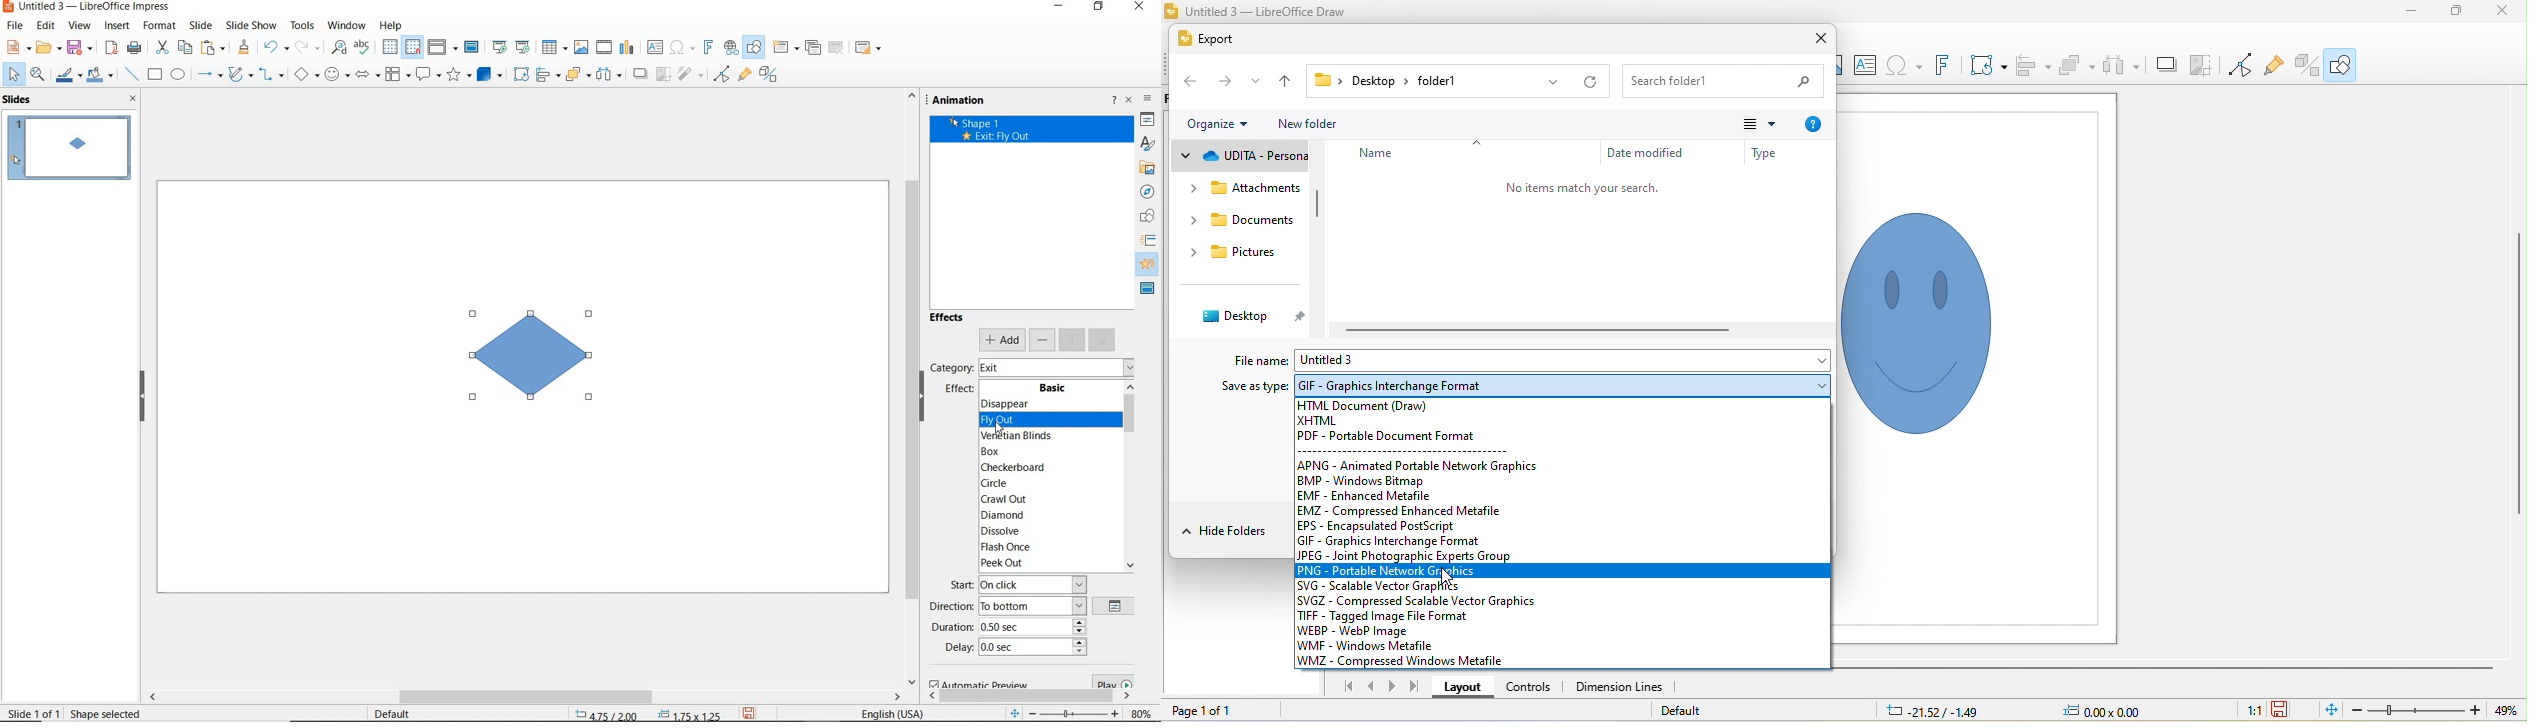  I want to click on redo, so click(307, 48).